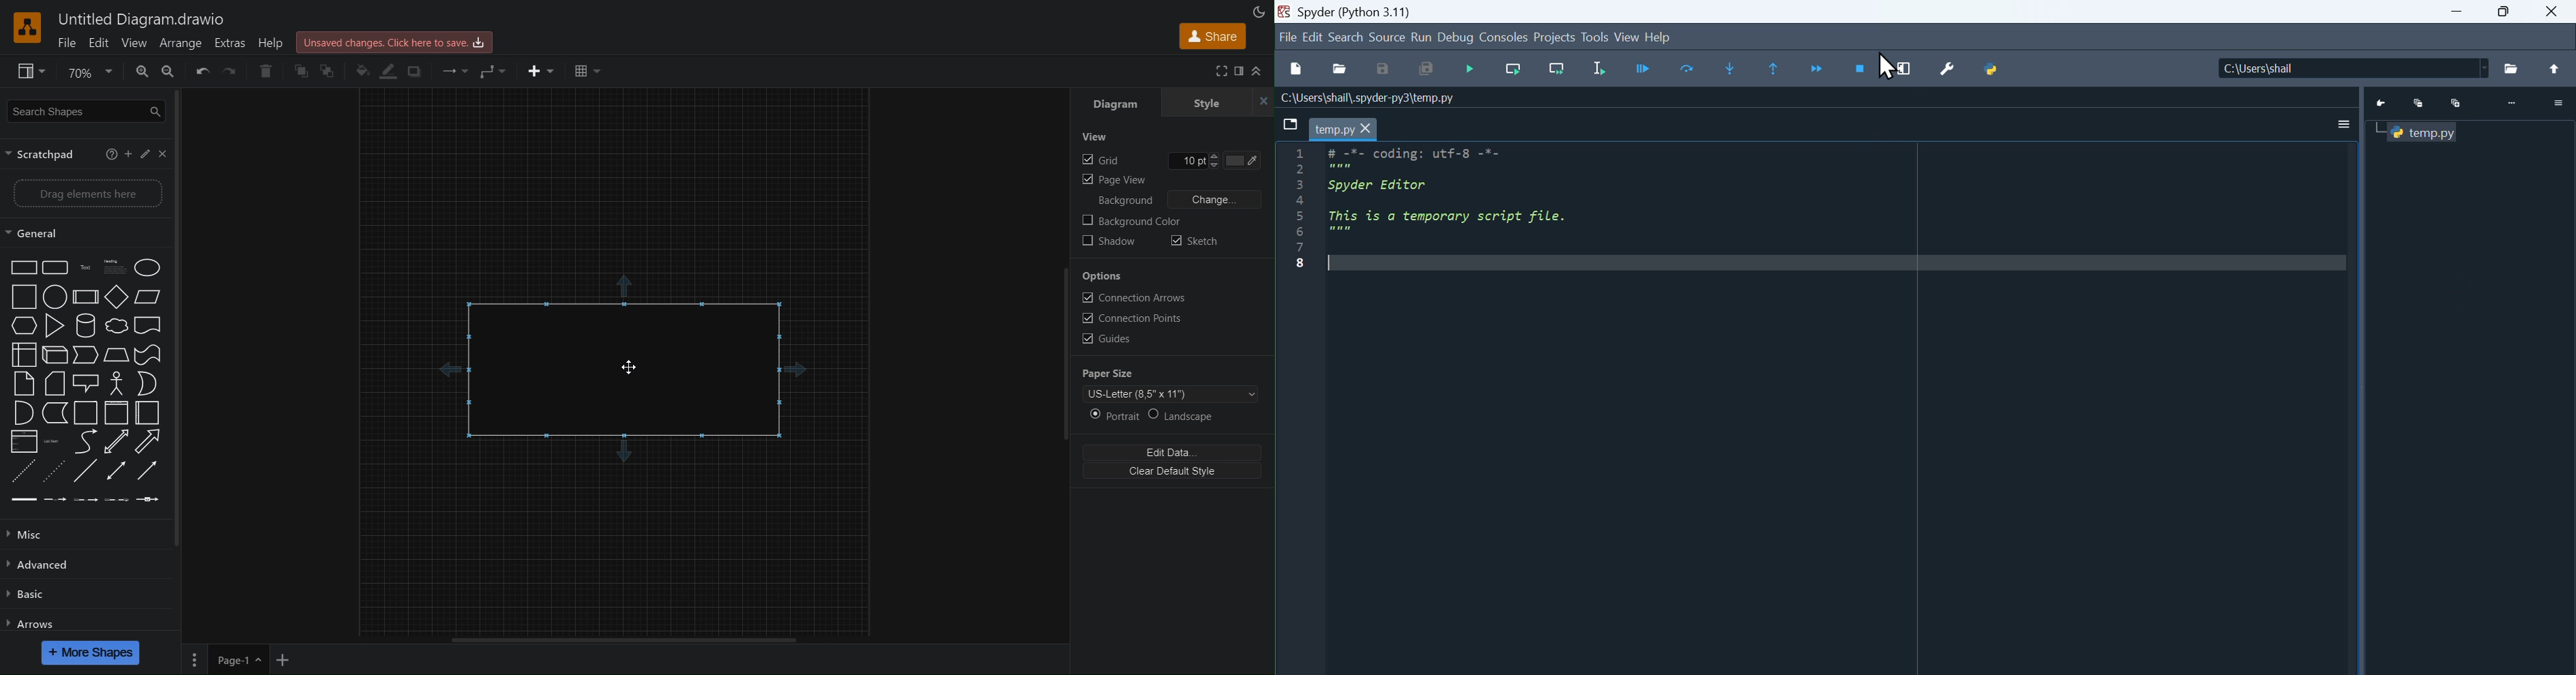 Image resolution: width=2576 pixels, height=700 pixels. Describe the element at coordinates (143, 19) in the screenshot. I see `Untitled Diagram.drawio` at that location.